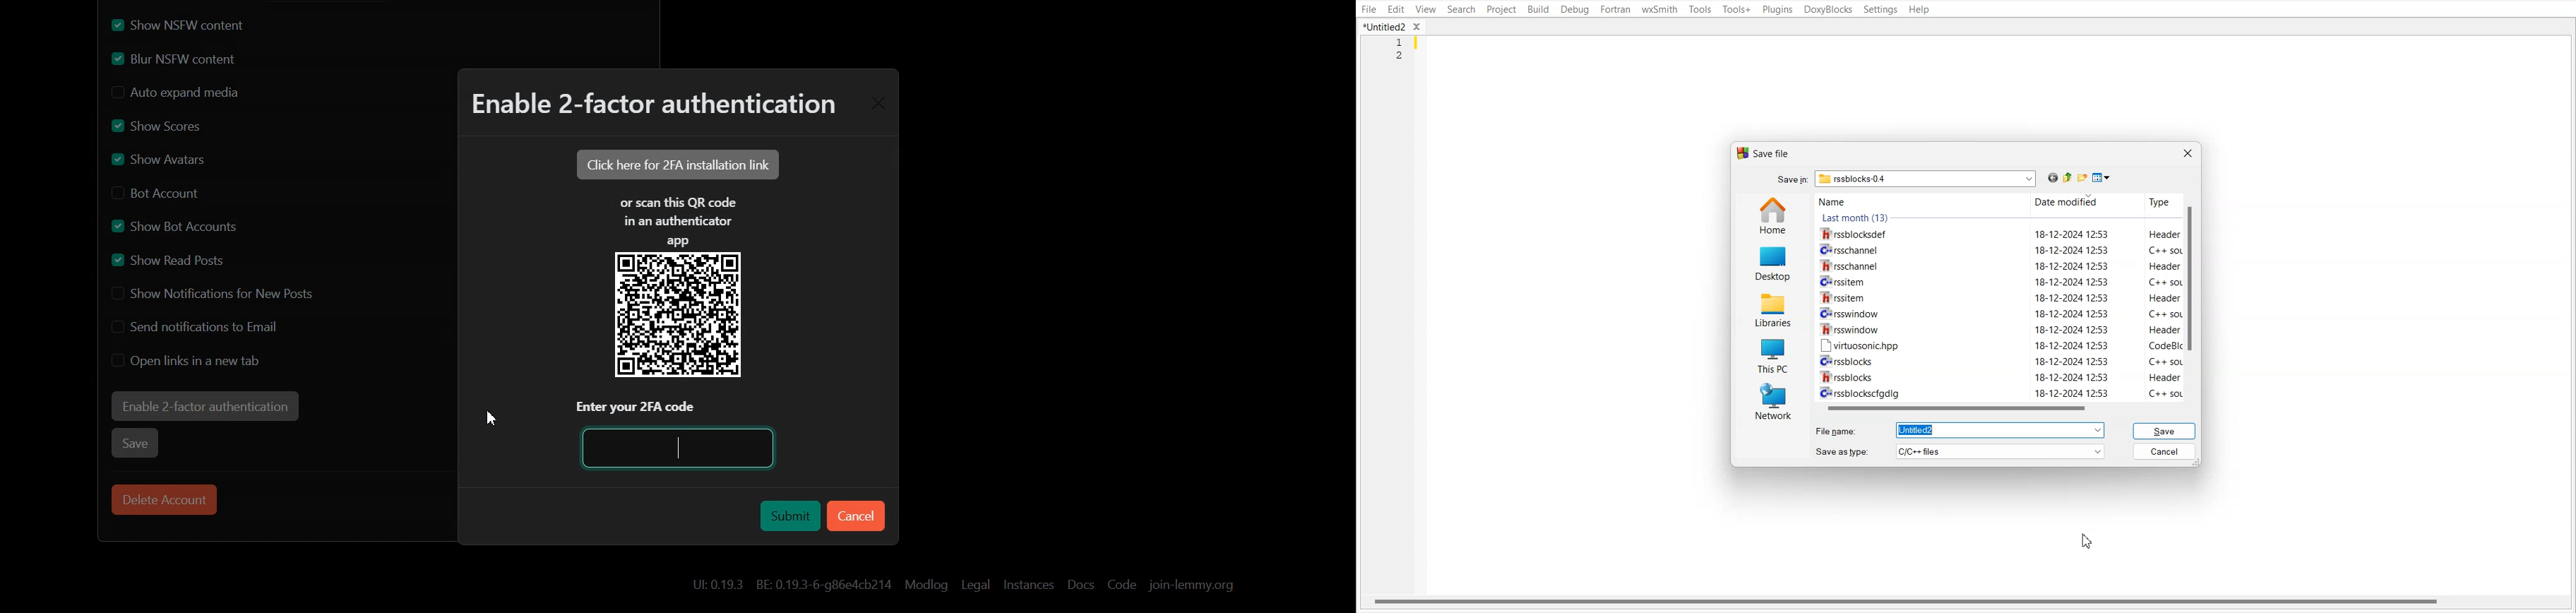  Describe the element at coordinates (790, 583) in the screenshot. I see `Hyperlink` at that location.